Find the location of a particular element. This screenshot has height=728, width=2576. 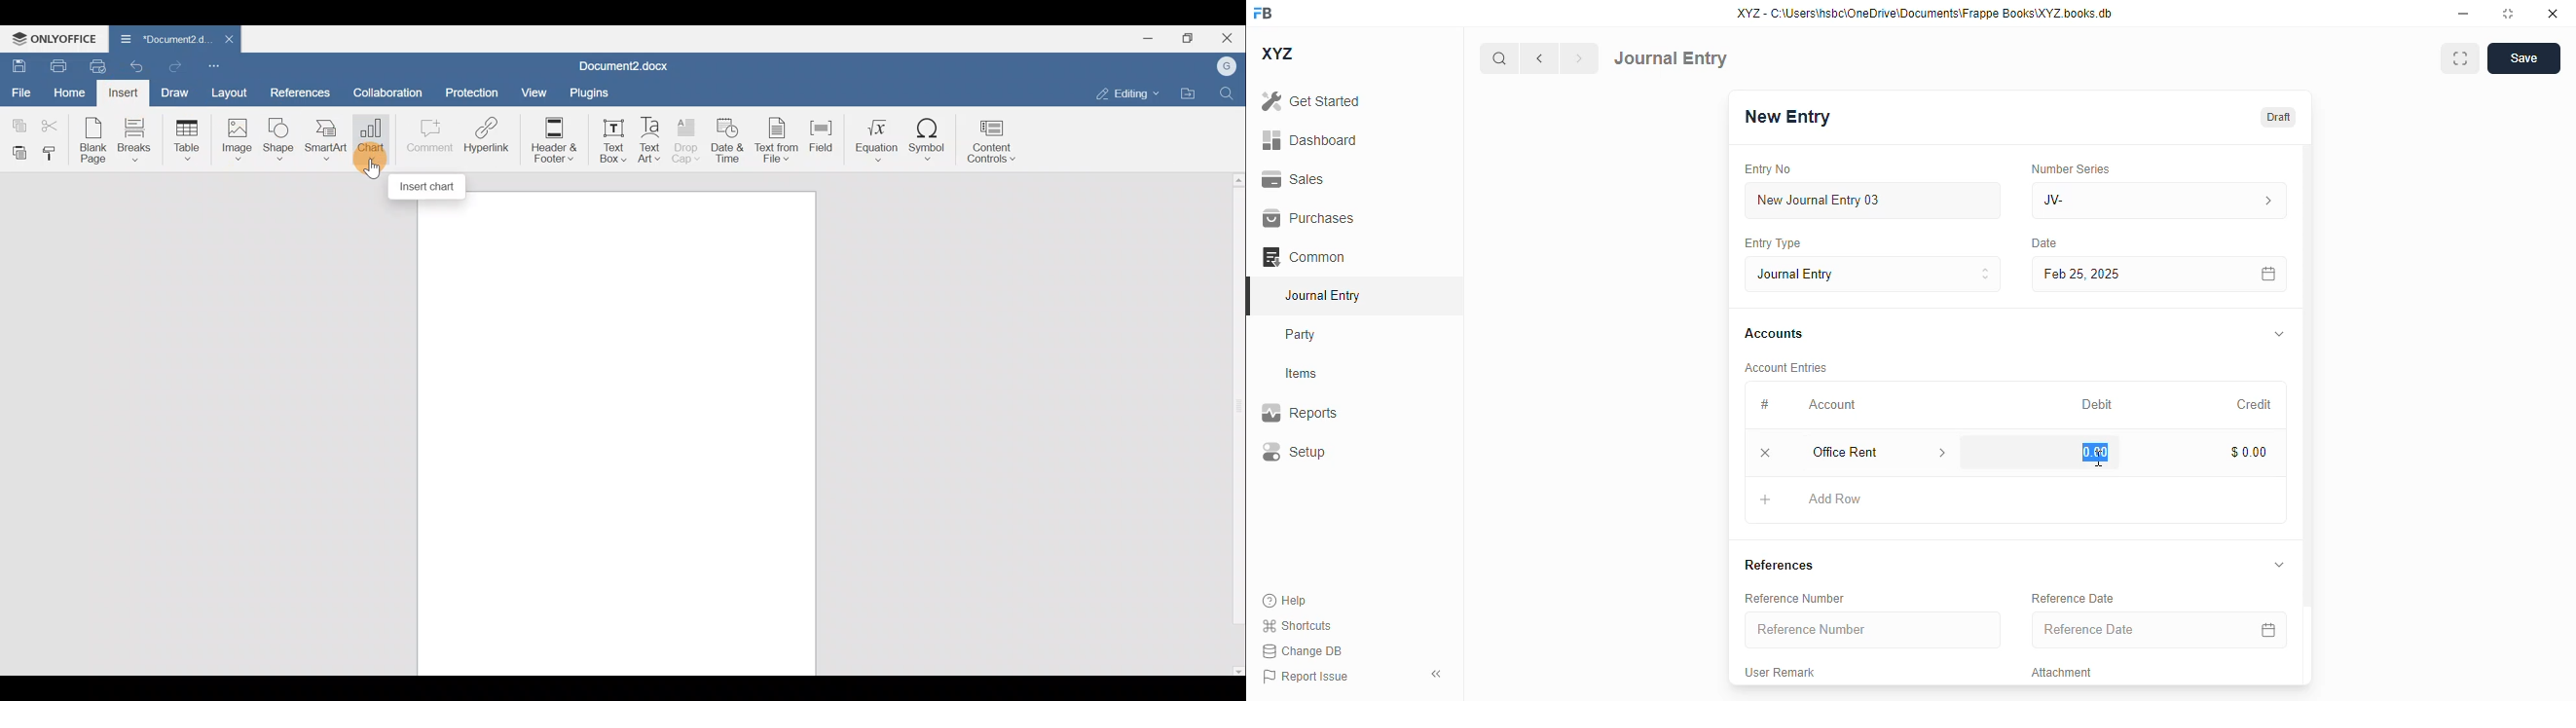

cursor is located at coordinates (2099, 459).